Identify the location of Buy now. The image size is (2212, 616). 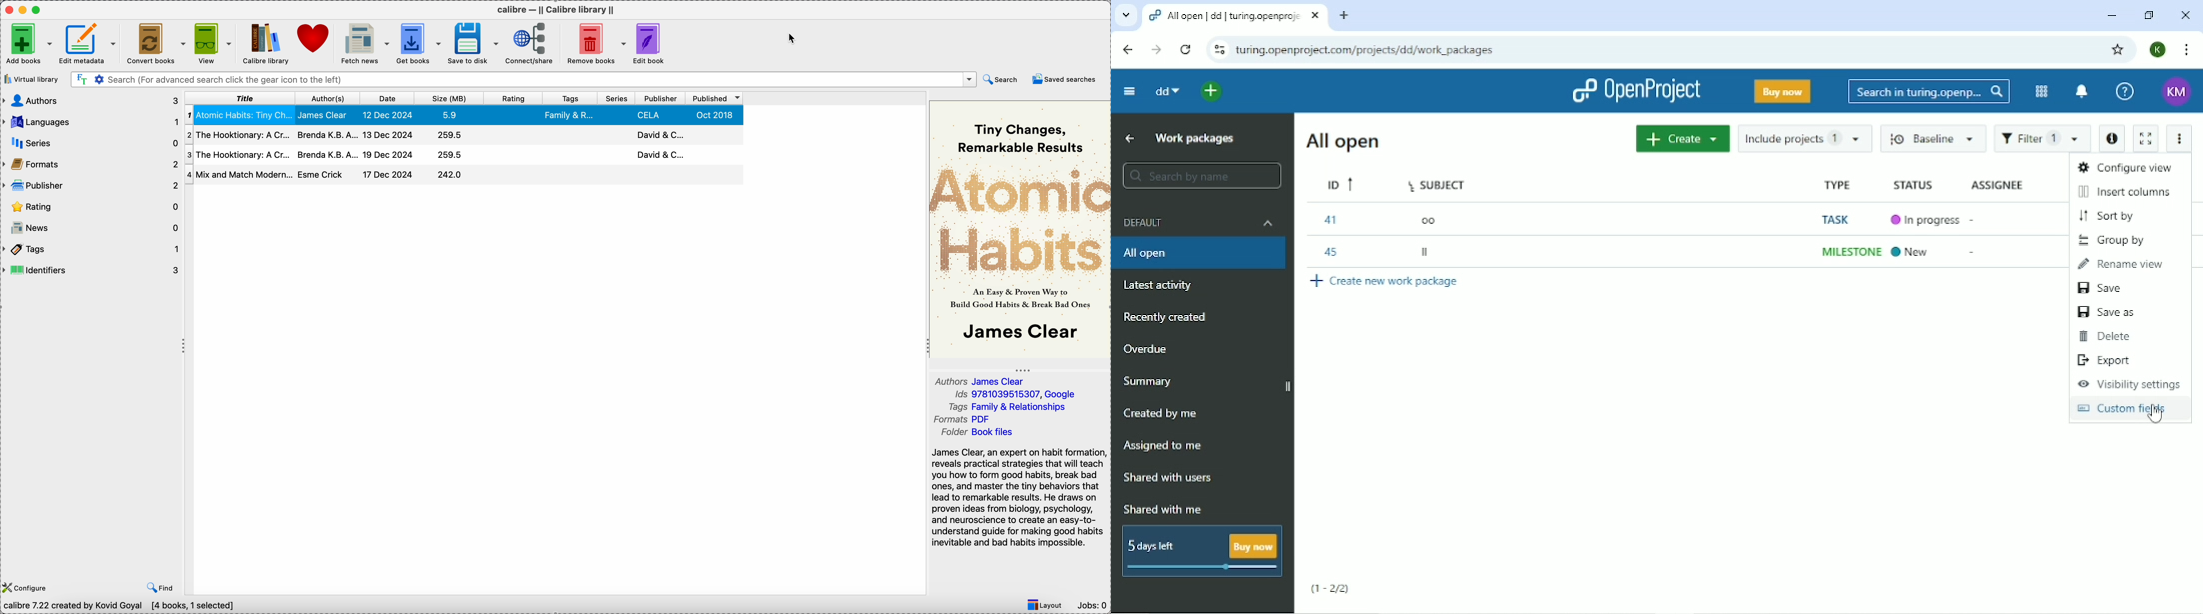
(1782, 91).